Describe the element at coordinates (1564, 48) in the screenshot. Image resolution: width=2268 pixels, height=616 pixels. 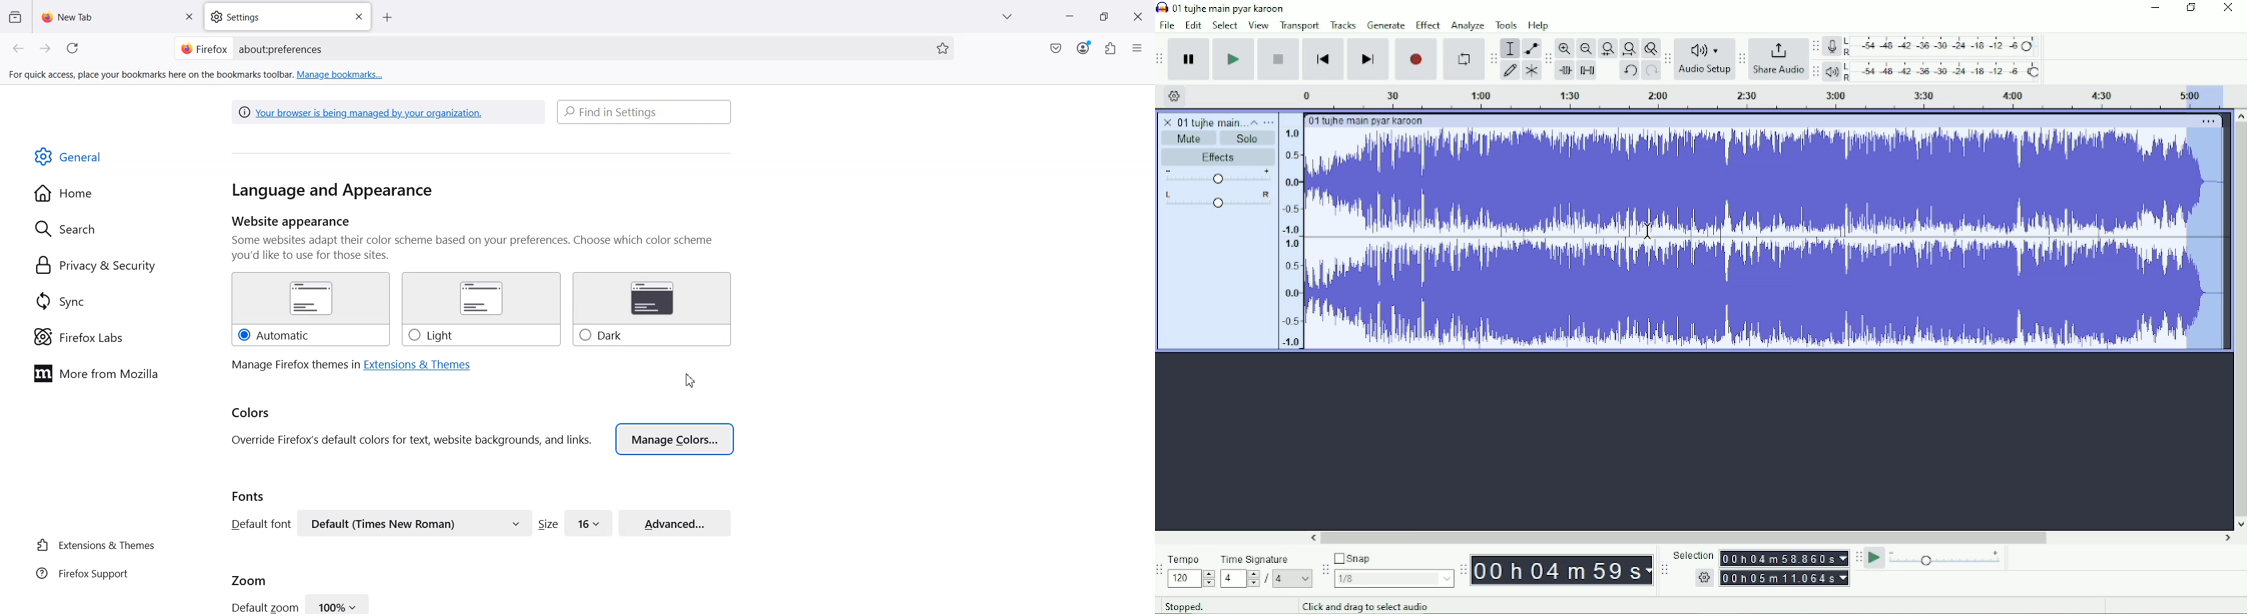
I see `Zoom In` at that location.